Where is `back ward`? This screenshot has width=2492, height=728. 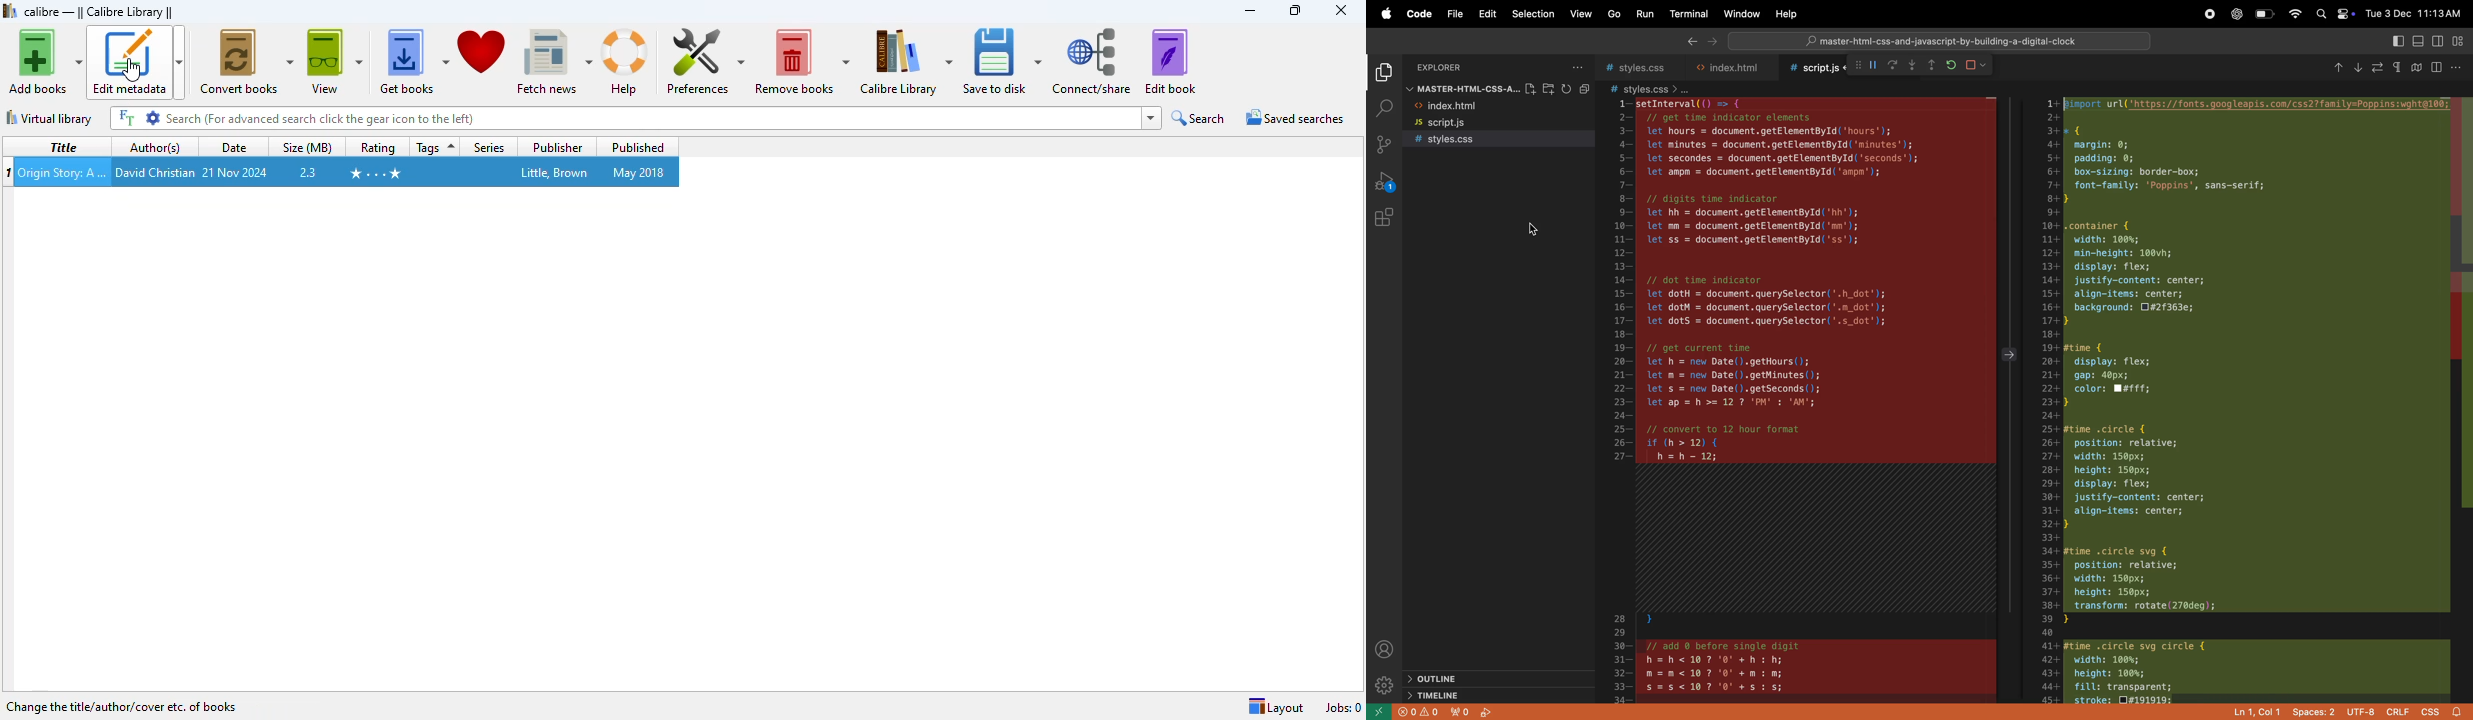
back ward is located at coordinates (1688, 42).